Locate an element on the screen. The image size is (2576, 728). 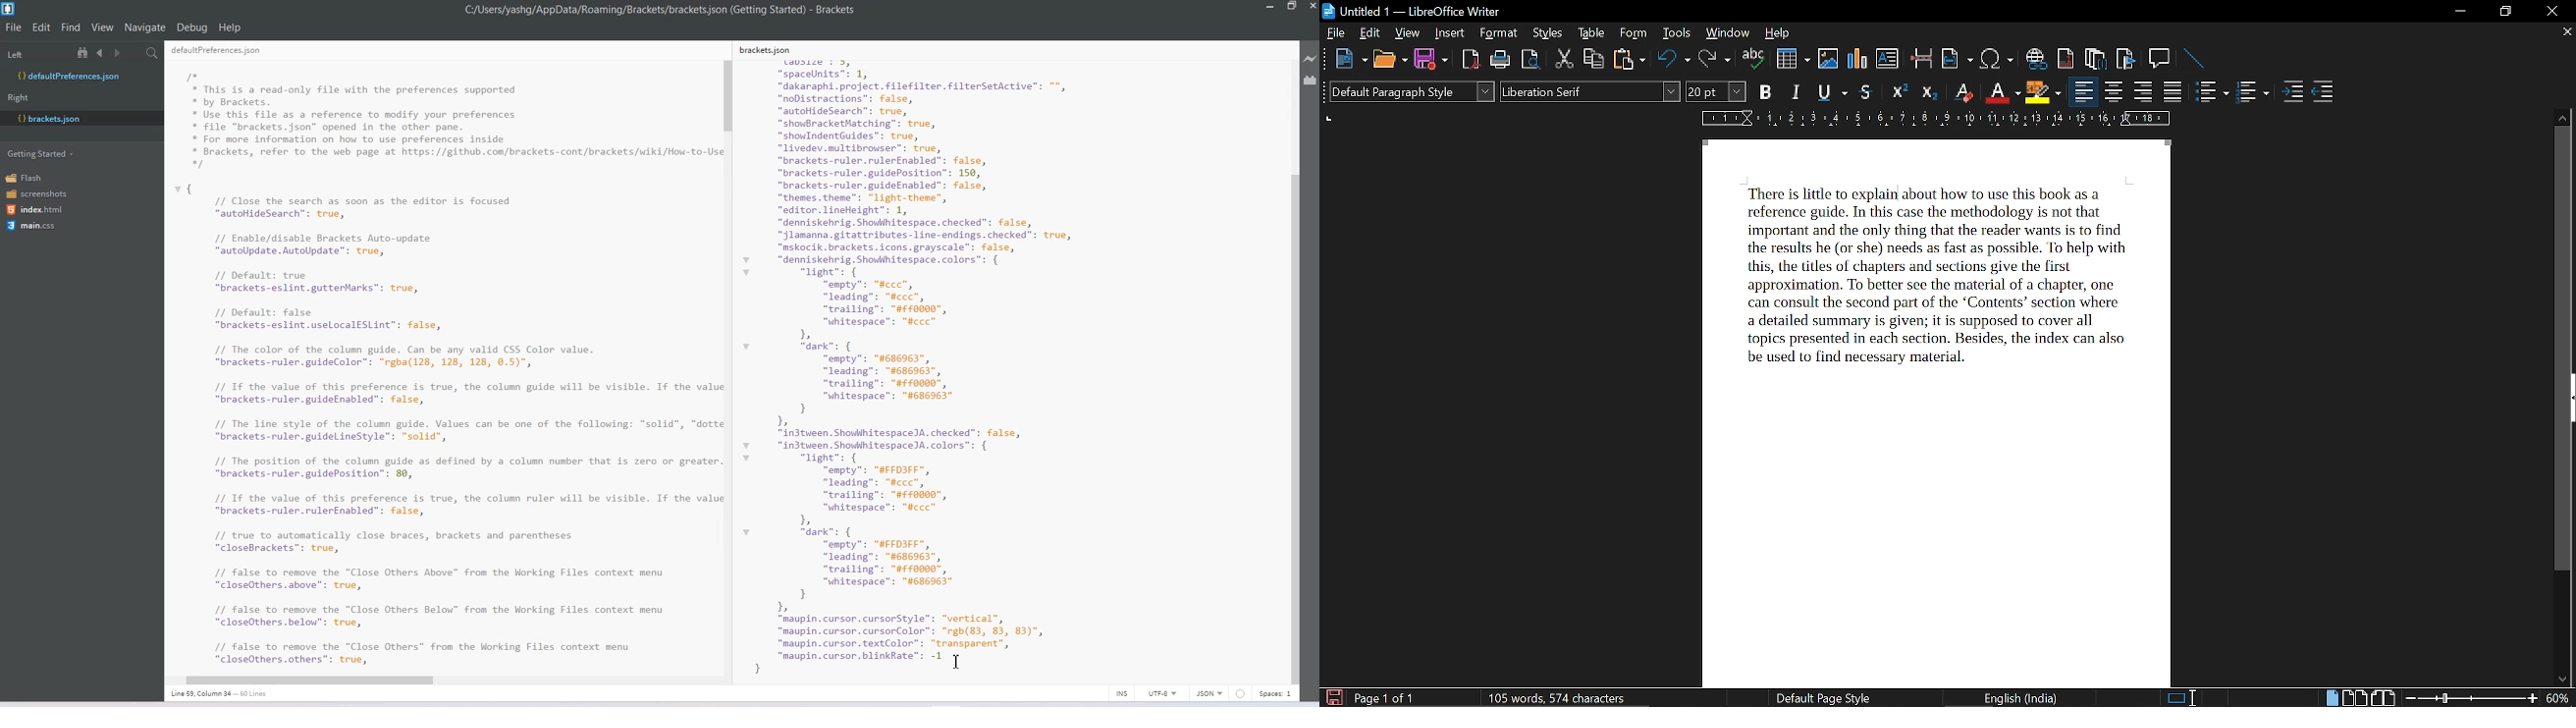
Minimize is located at coordinates (1272, 7).